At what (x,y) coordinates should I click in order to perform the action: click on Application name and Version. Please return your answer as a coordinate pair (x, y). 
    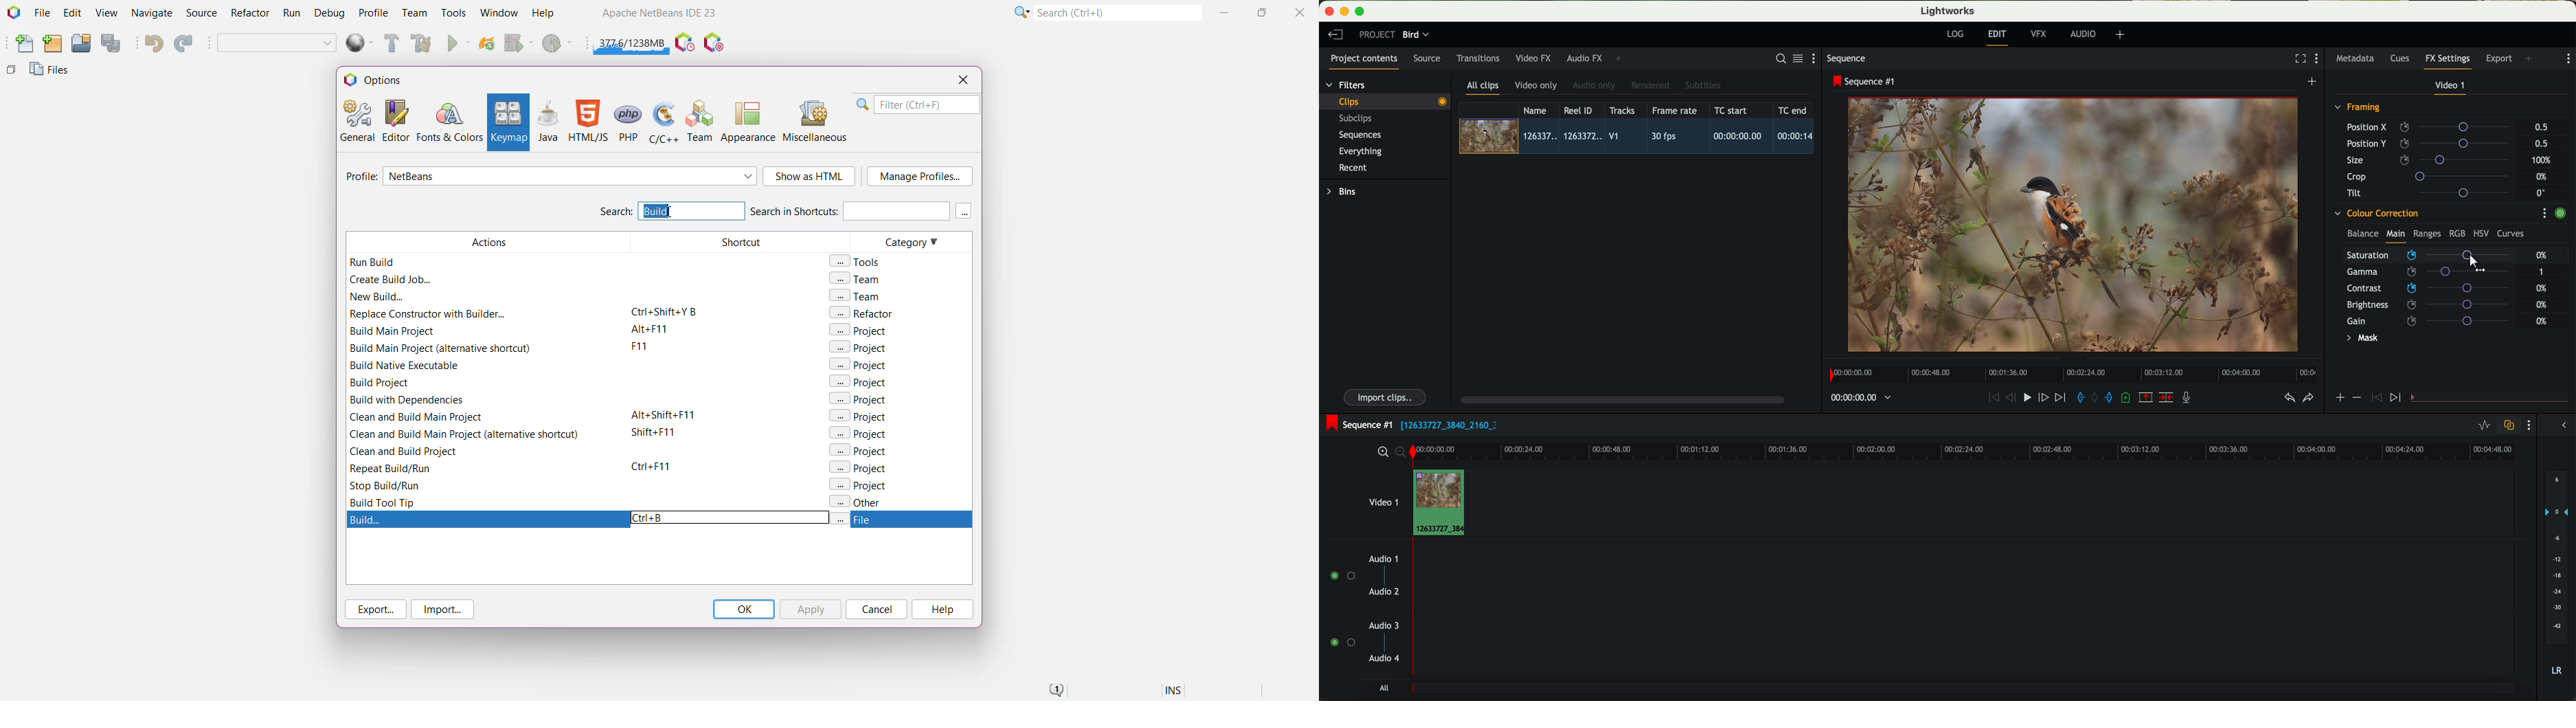
    Looking at the image, I should click on (657, 15).